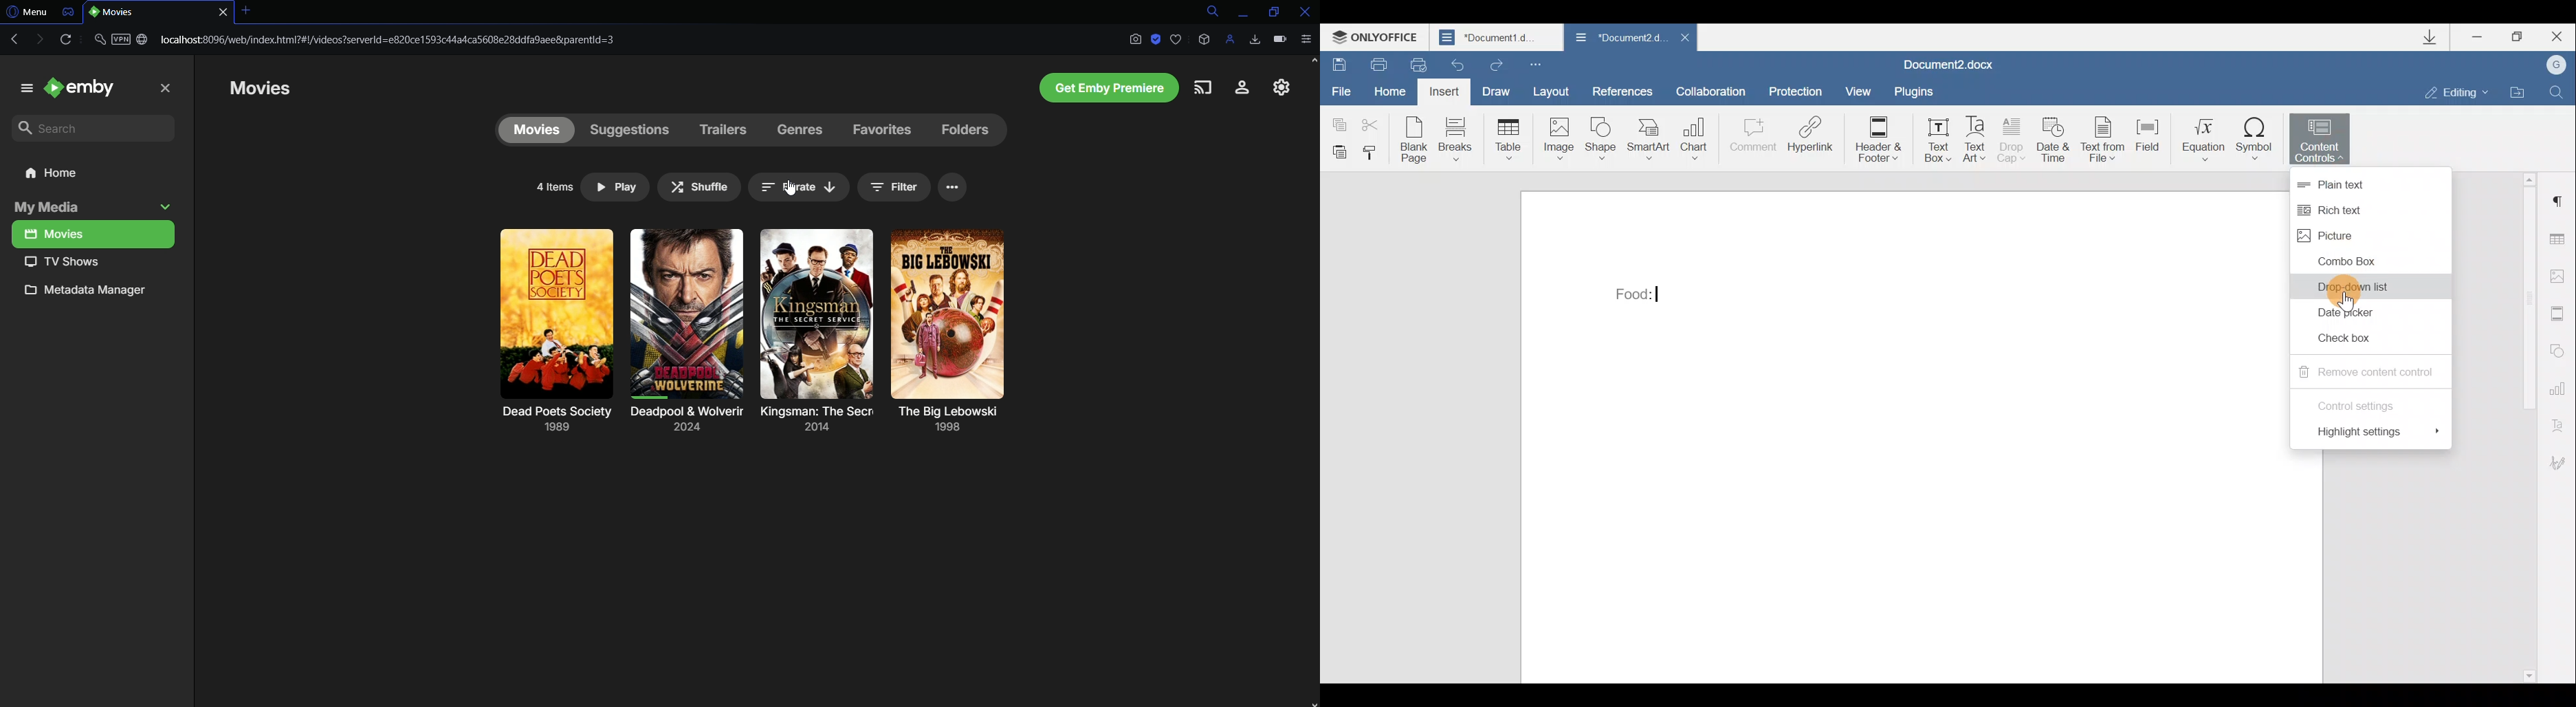 Image resolution: width=2576 pixels, height=728 pixels. What do you see at coordinates (1335, 63) in the screenshot?
I see `Save` at bounding box center [1335, 63].